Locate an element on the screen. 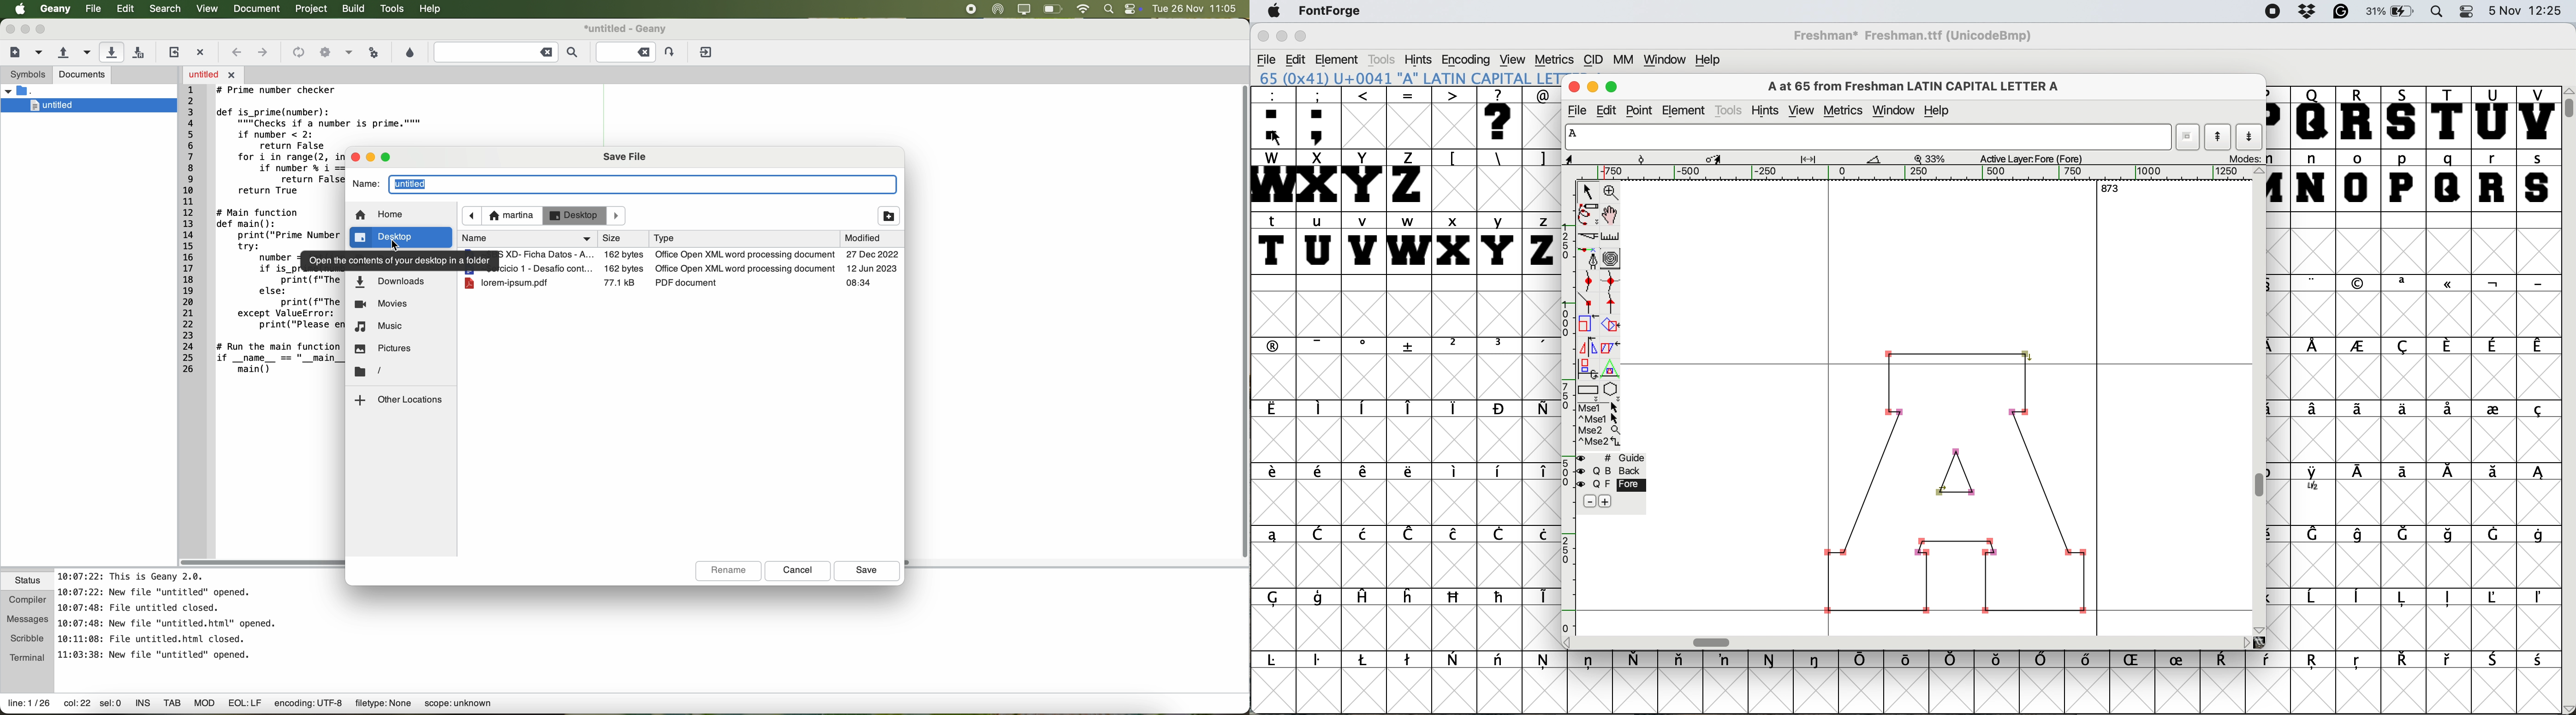 This screenshot has height=728, width=2576. metrics is located at coordinates (1843, 110).